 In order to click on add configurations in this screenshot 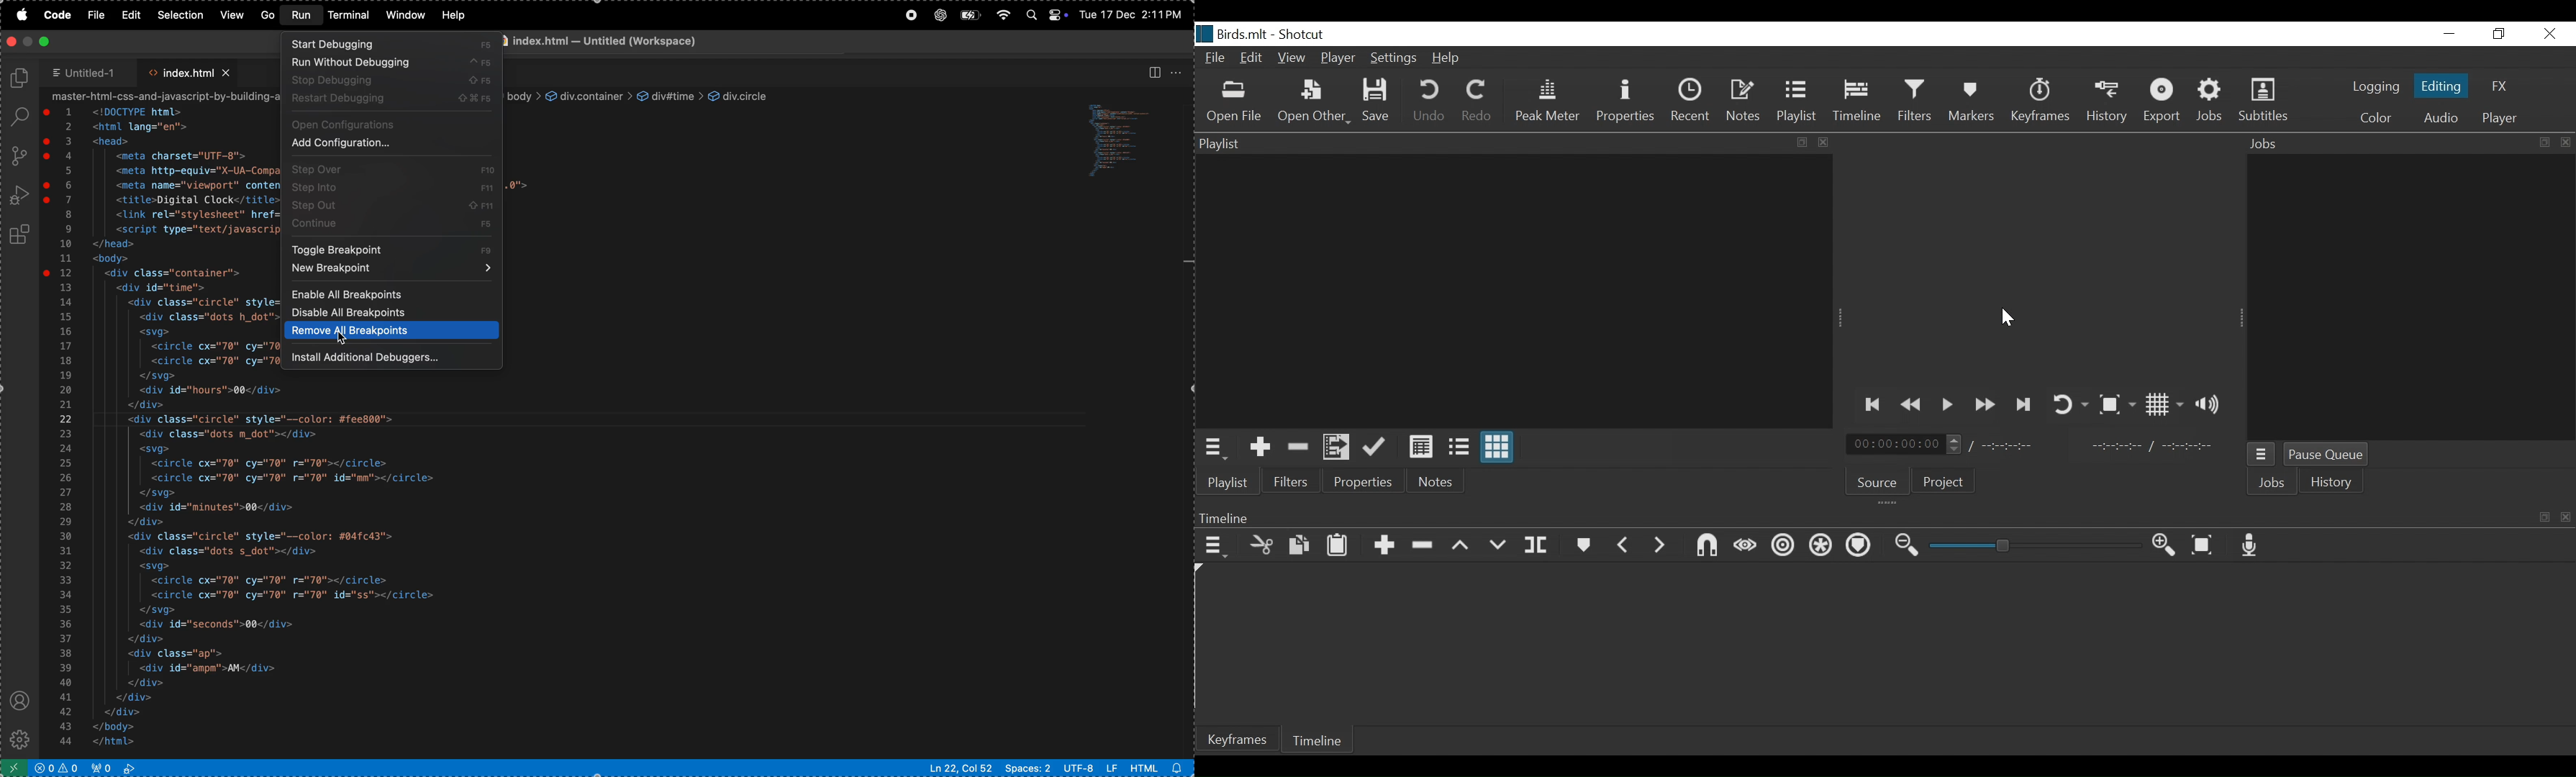, I will do `click(388, 145)`.